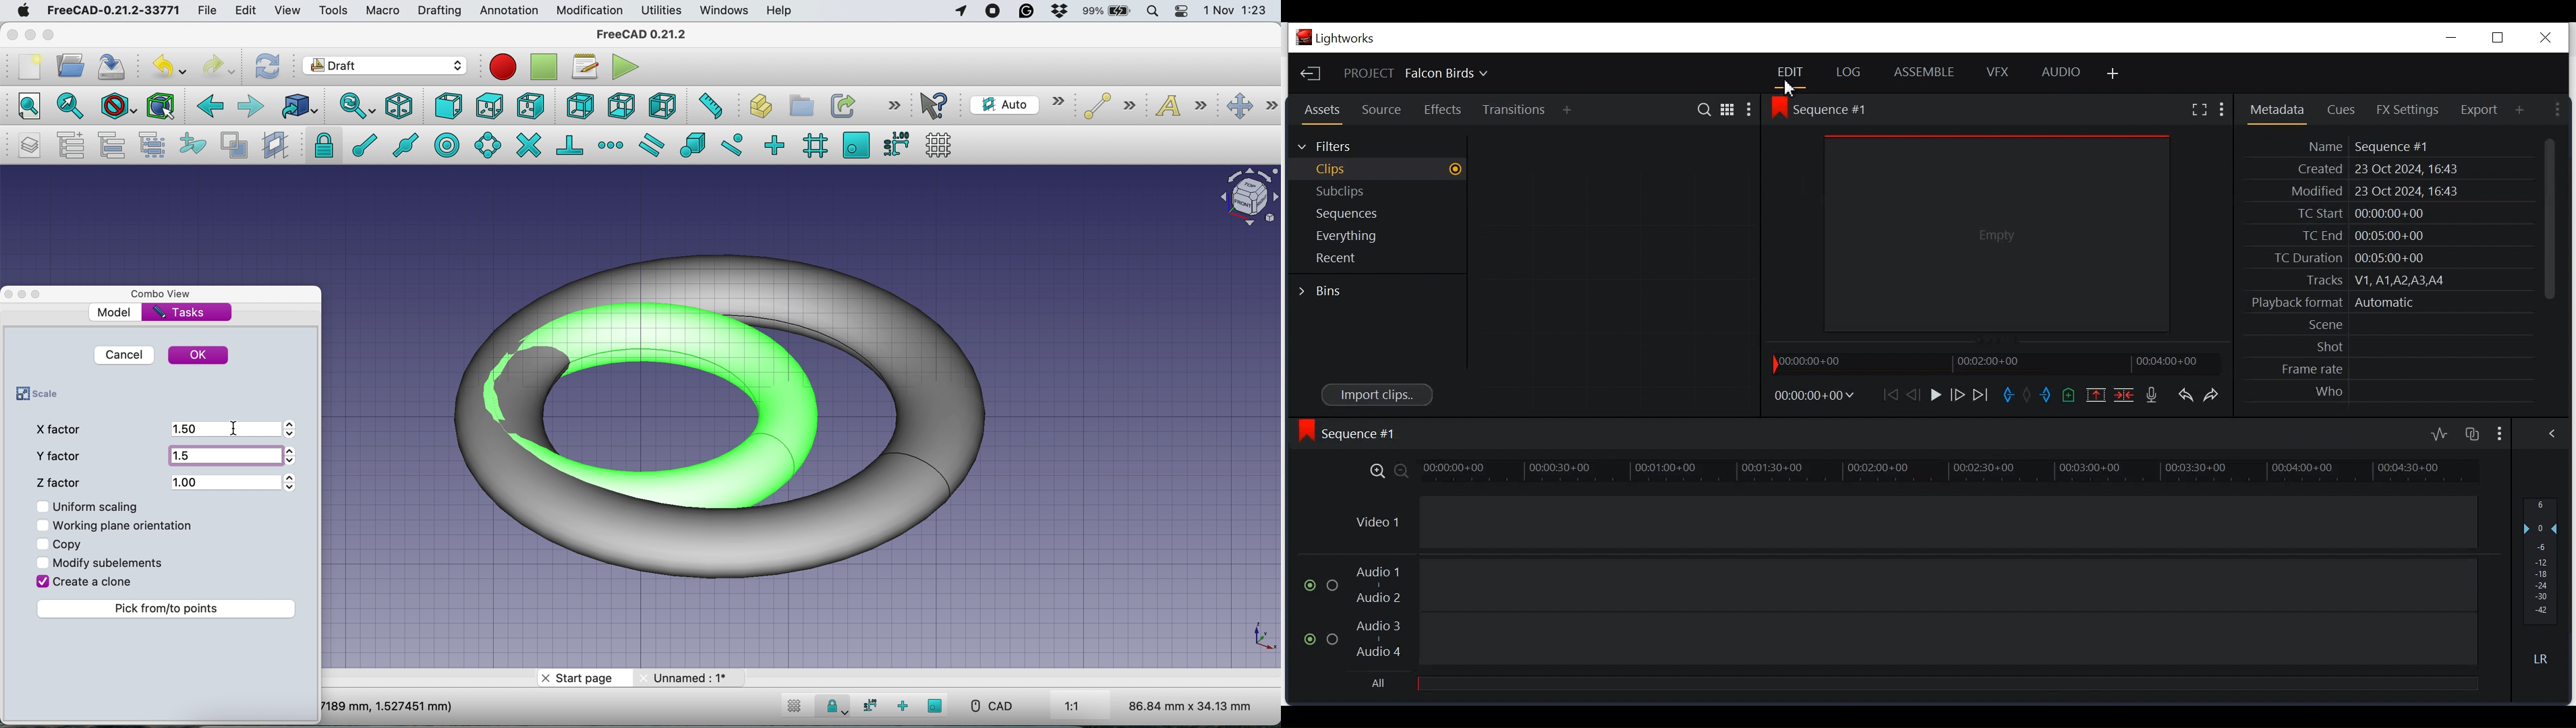 The height and width of the screenshot is (728, 2576). What do you see at coordinates (1887, 394) in the screenshot?
I see `Move Forward` at bounding box center [1887, 394].